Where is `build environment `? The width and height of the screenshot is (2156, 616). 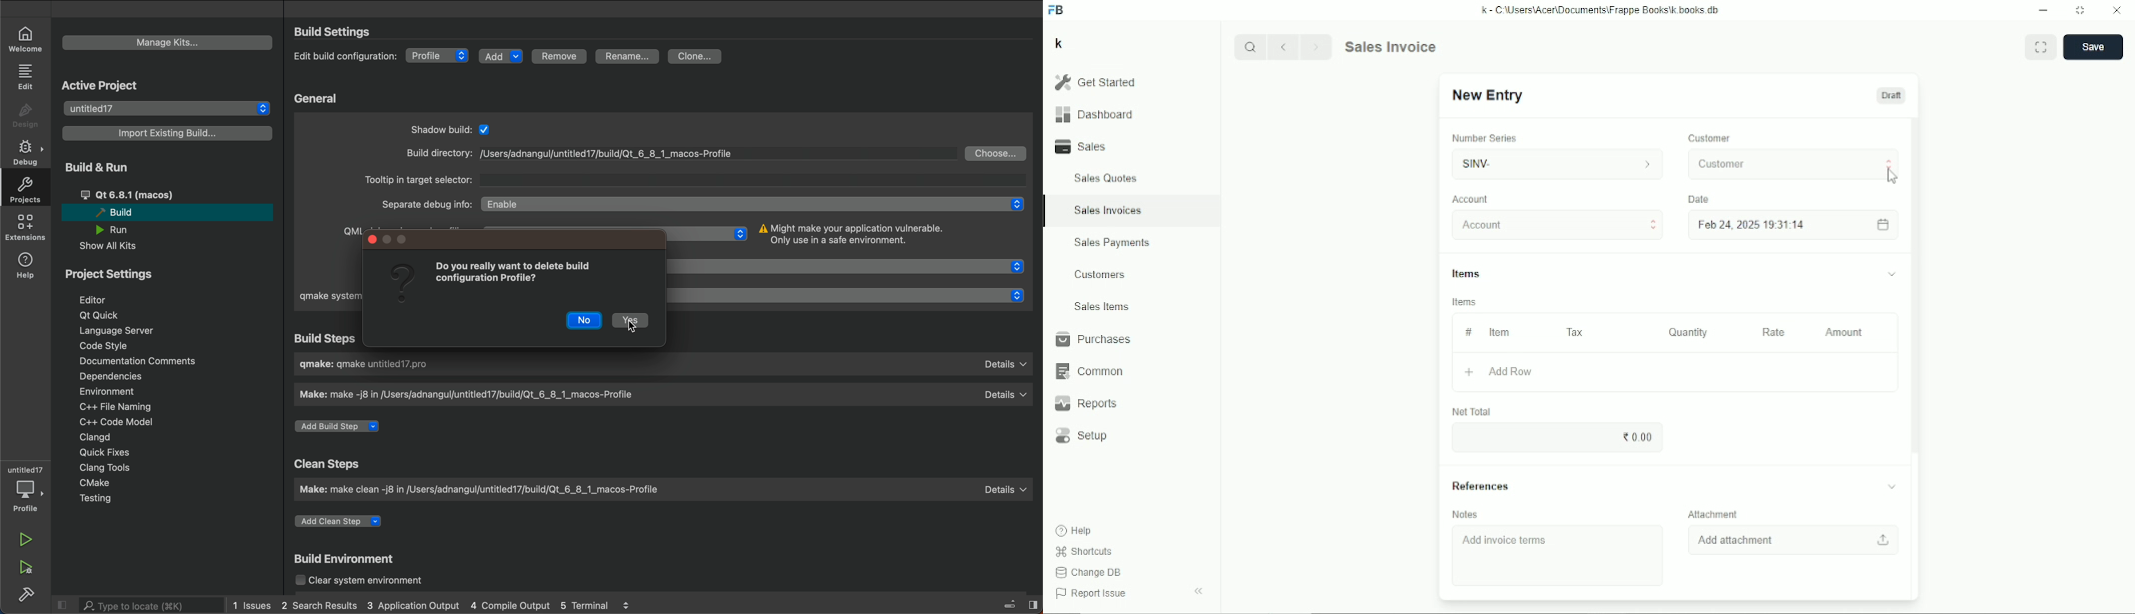
build environment  is located at coordinates (399, 560).